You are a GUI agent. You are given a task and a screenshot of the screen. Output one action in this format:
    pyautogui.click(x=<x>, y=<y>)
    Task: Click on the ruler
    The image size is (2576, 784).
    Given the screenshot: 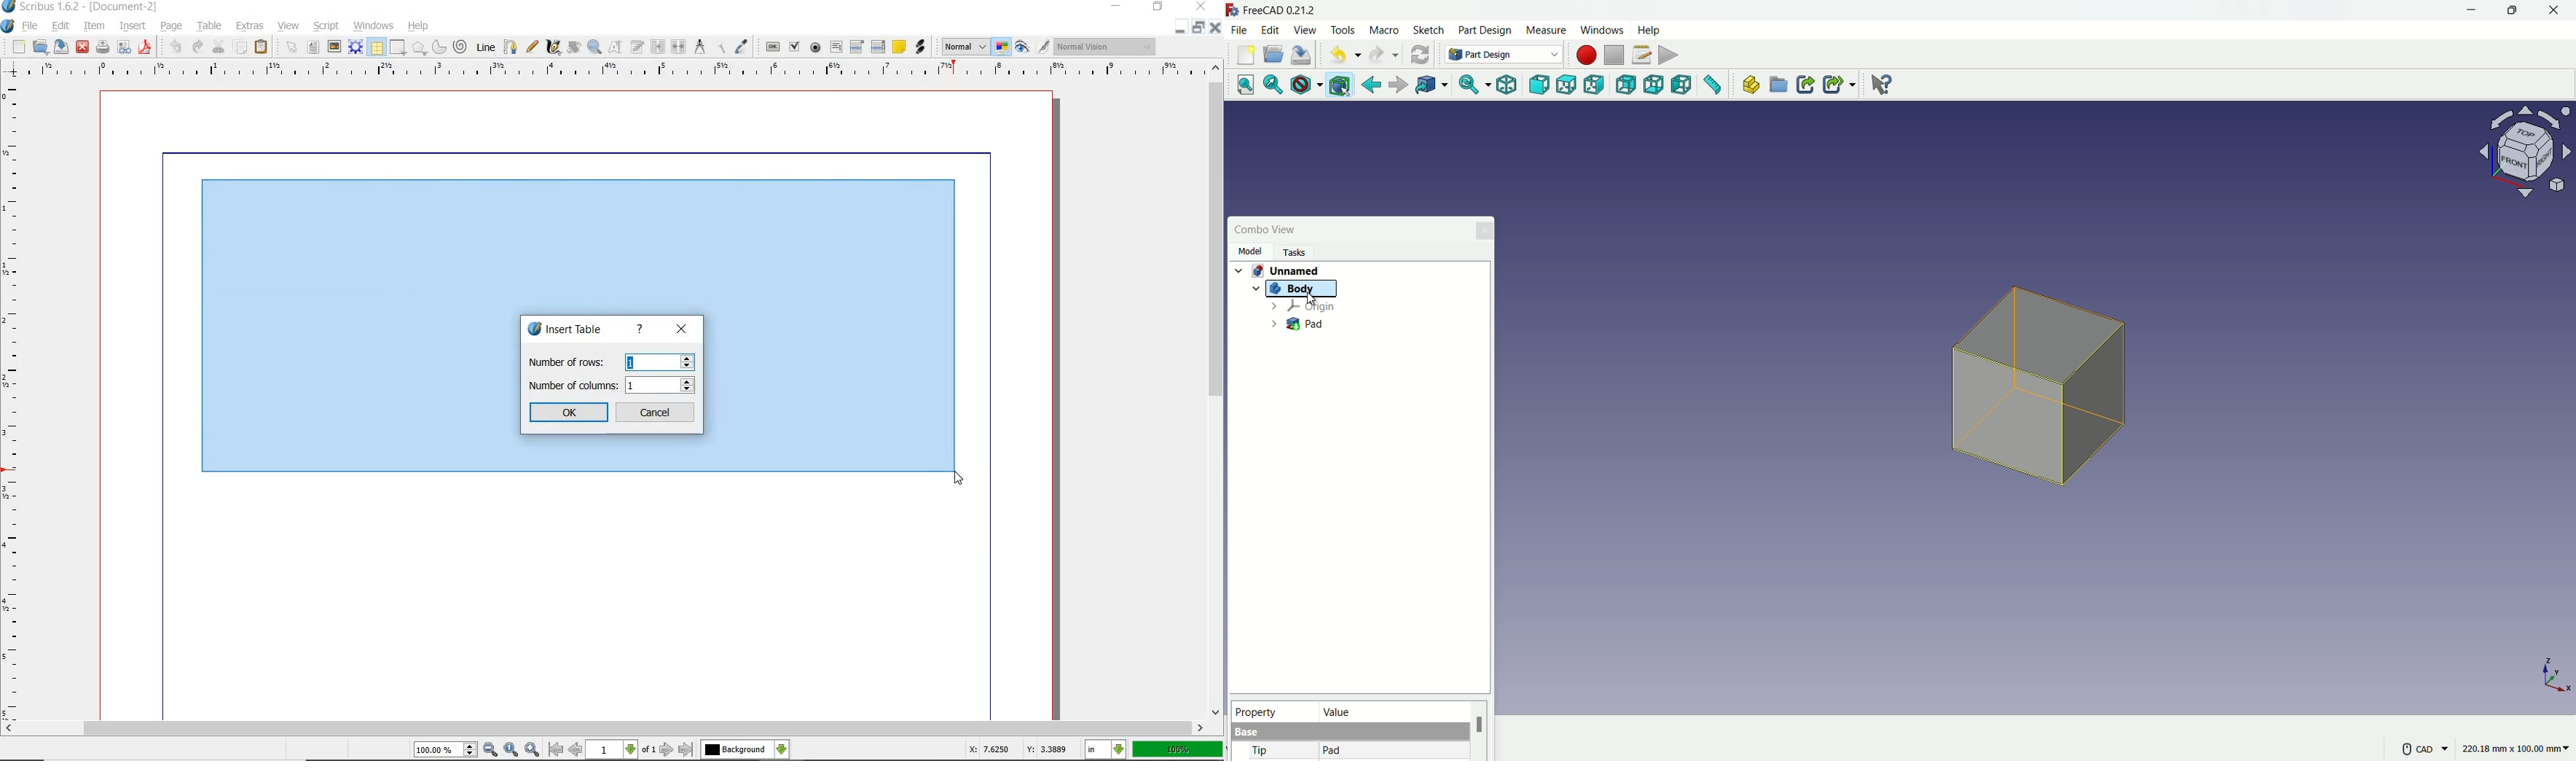 What is the action you would take?
    pyautogui.click(x=13, y=402)
    